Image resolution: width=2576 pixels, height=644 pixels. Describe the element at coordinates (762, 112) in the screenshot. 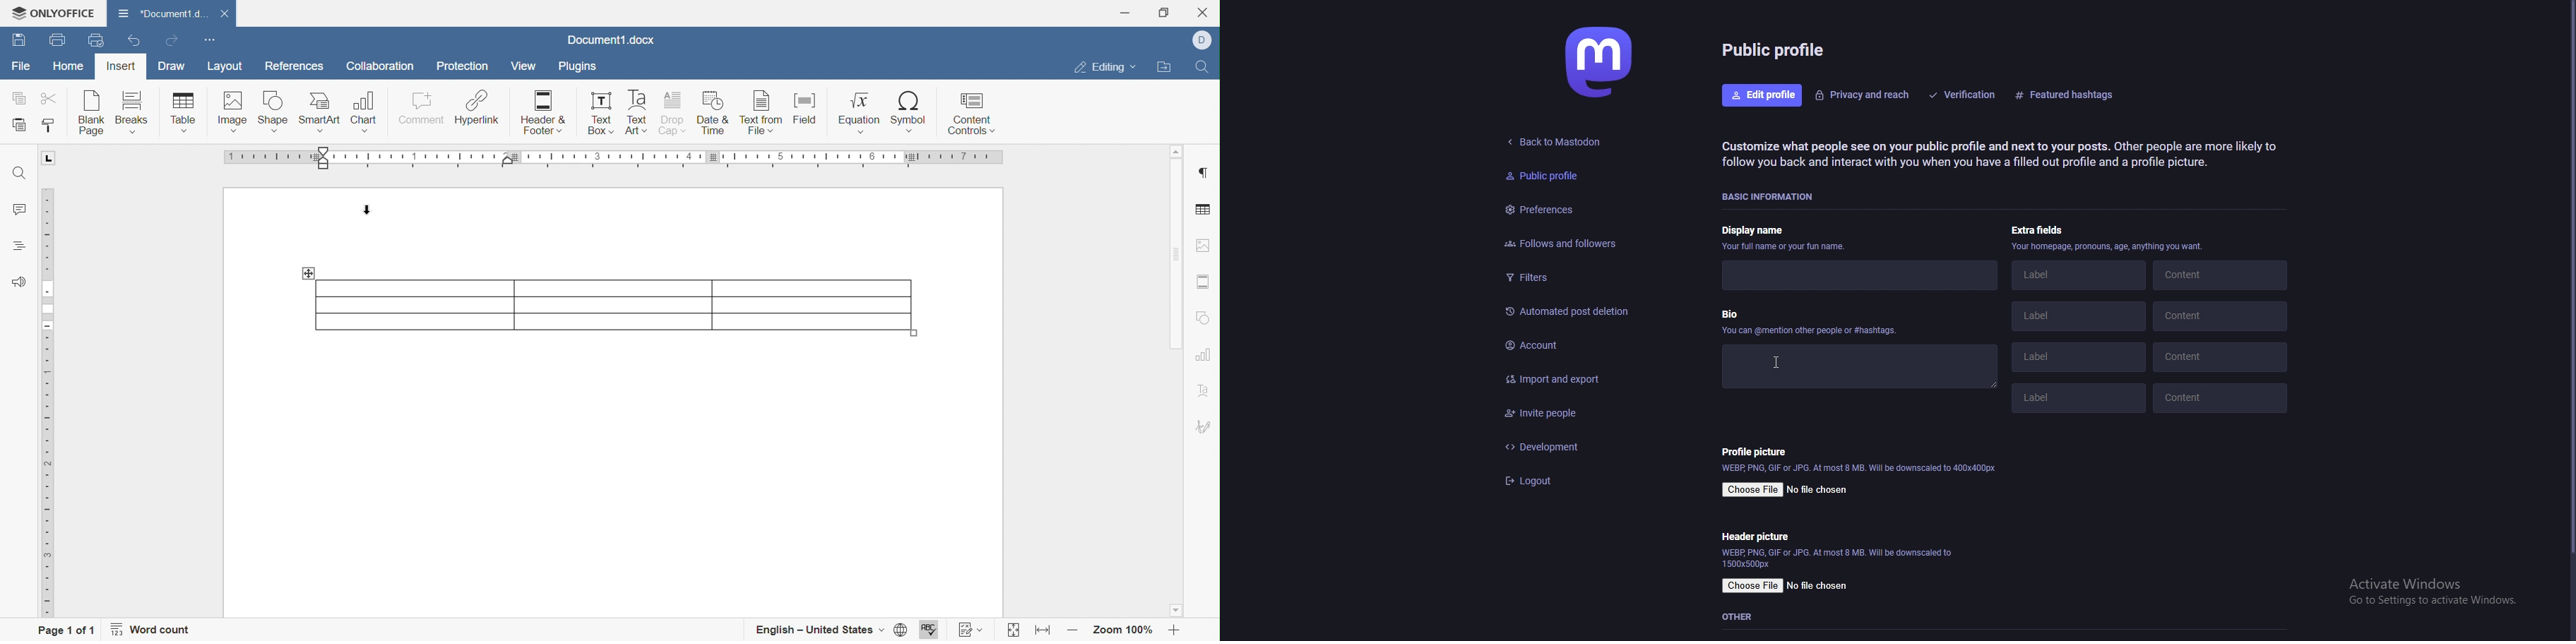

I see `Text from file` at that location.